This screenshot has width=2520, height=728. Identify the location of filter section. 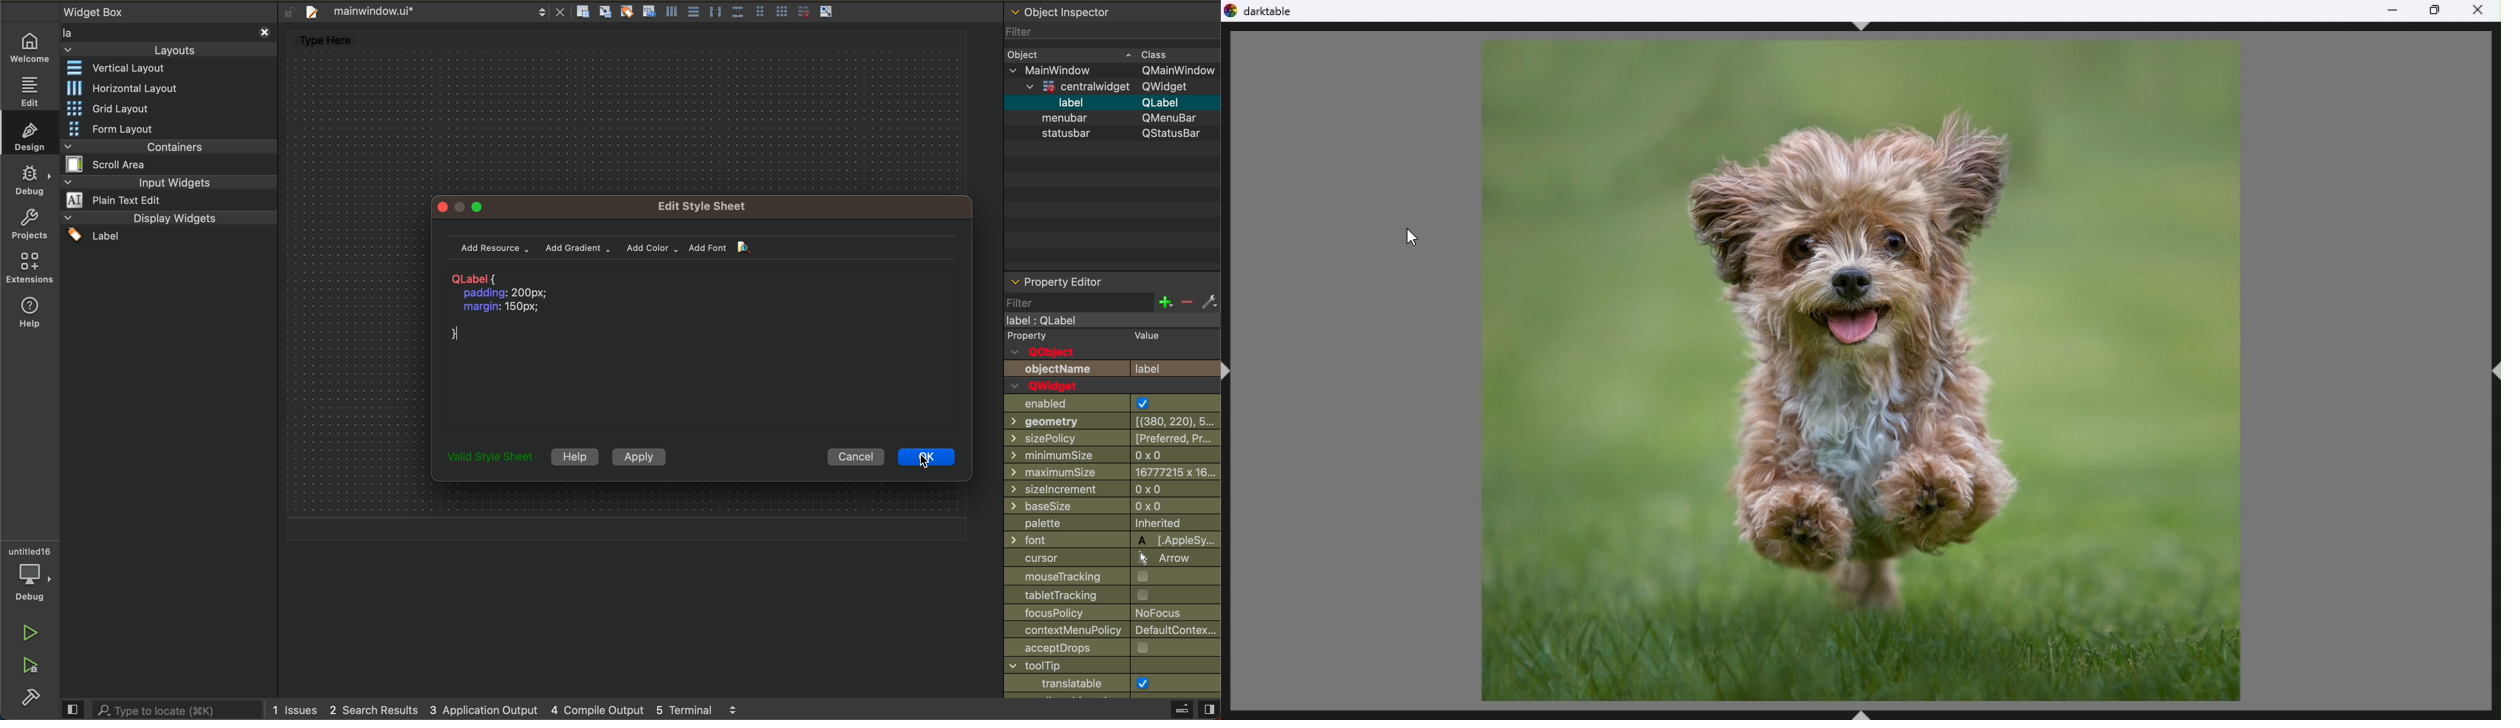
(1110, 309).